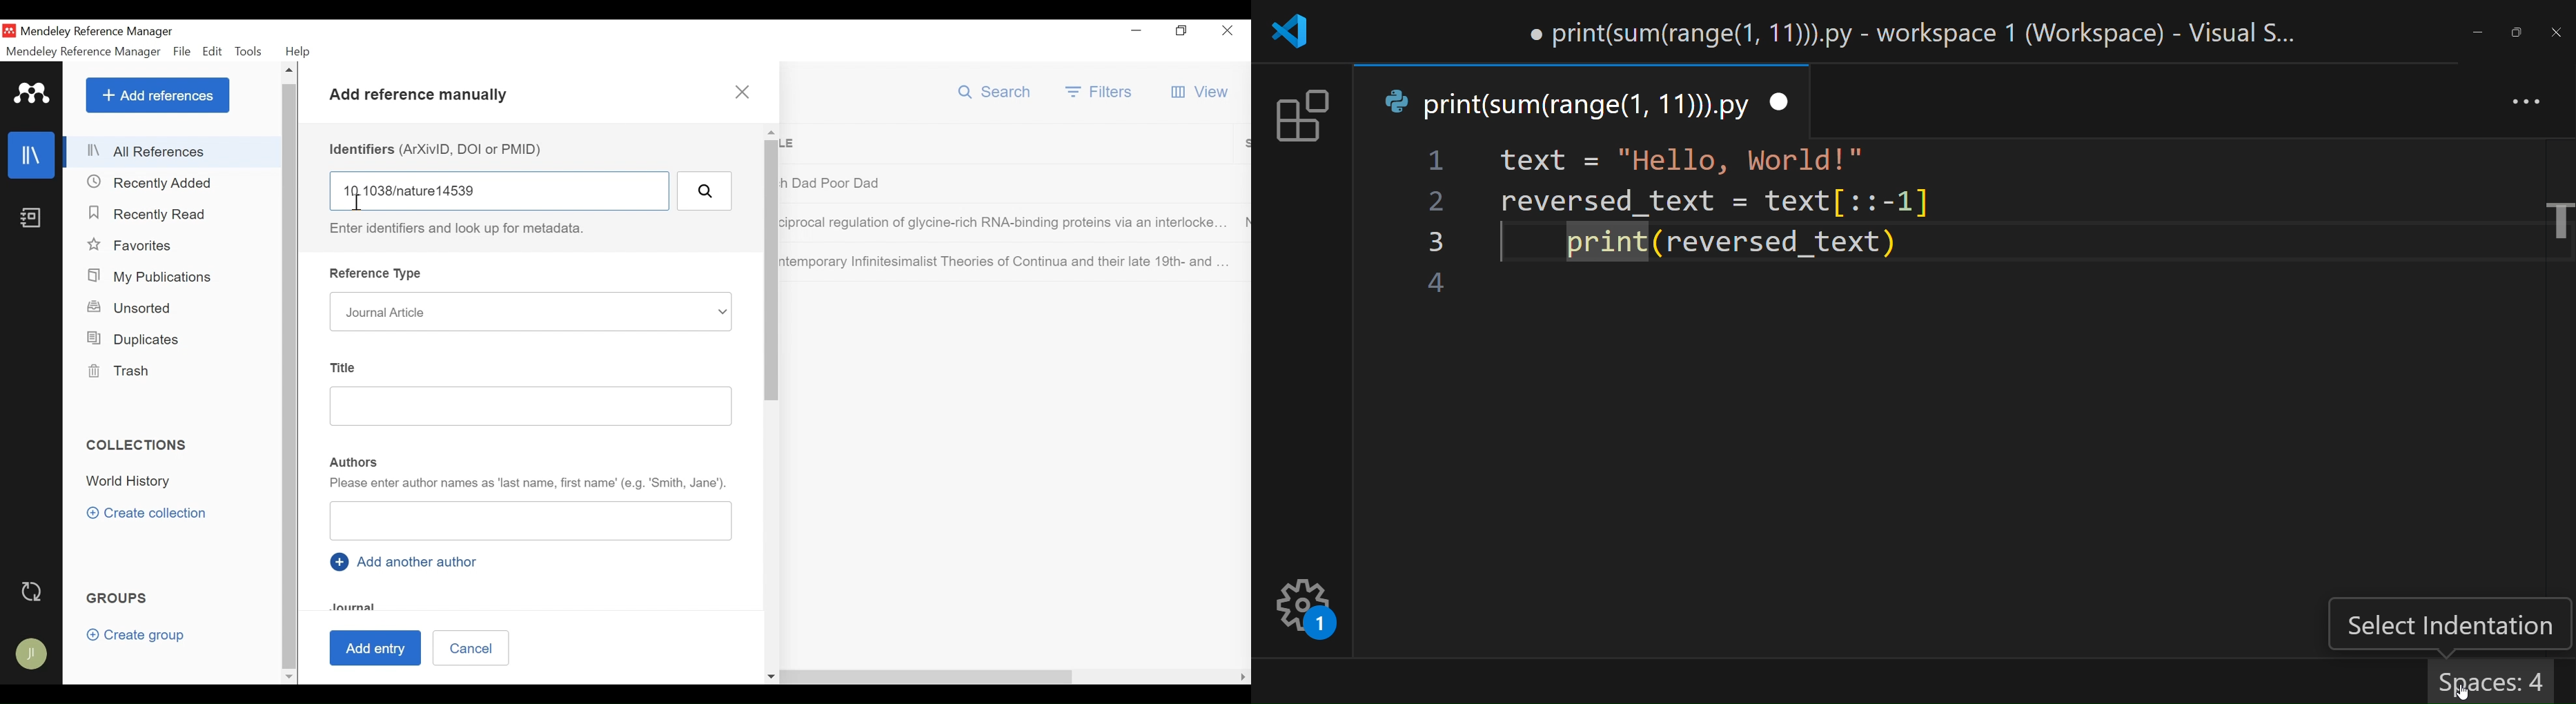 The height and width of the screenshot is (728, 2576). I want to click on Mendeley Reference Manager, so click(99, 31).